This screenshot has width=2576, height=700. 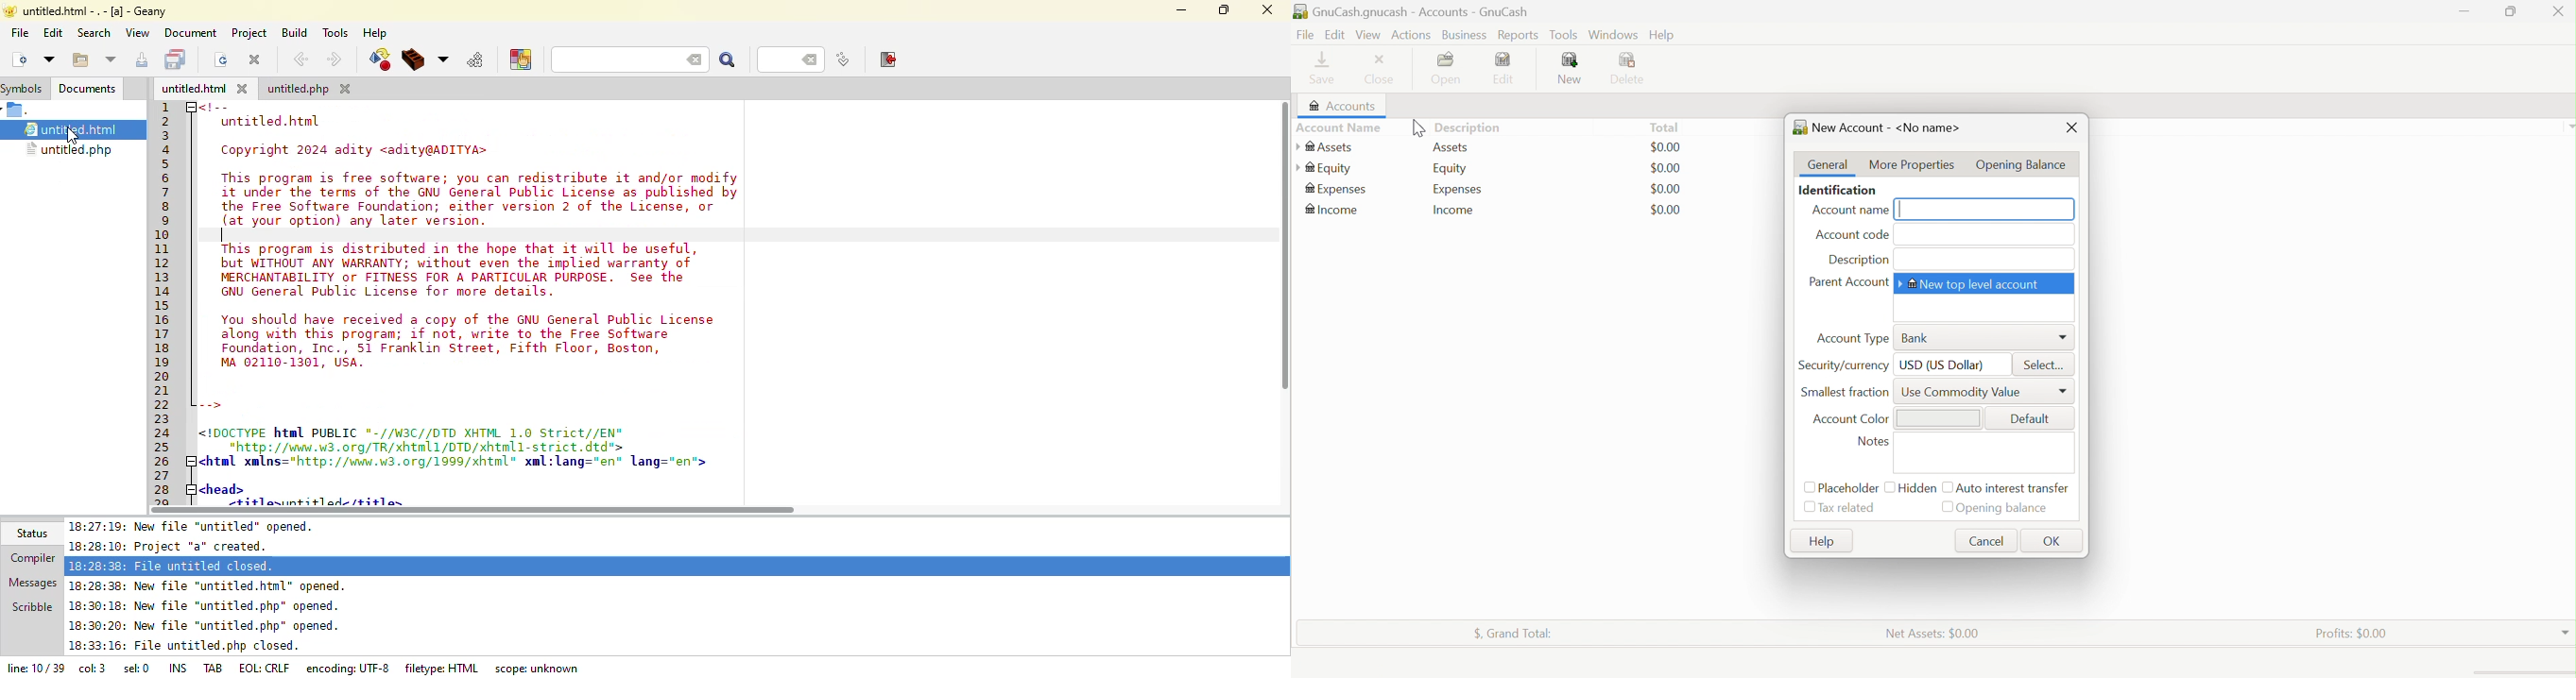 I want to click on 18:27:19: New file "untitled" opened.
18:28:10: Project "a" created.

10:28:38; File untitled closed.
18:28:38: New file "untitled html* opened.
18:30:18: New file "untitled php" opened.
18:30:20: New file "untitled php" opened.
18:33:16: File untitled.php closed., so click(x=222, y=585).